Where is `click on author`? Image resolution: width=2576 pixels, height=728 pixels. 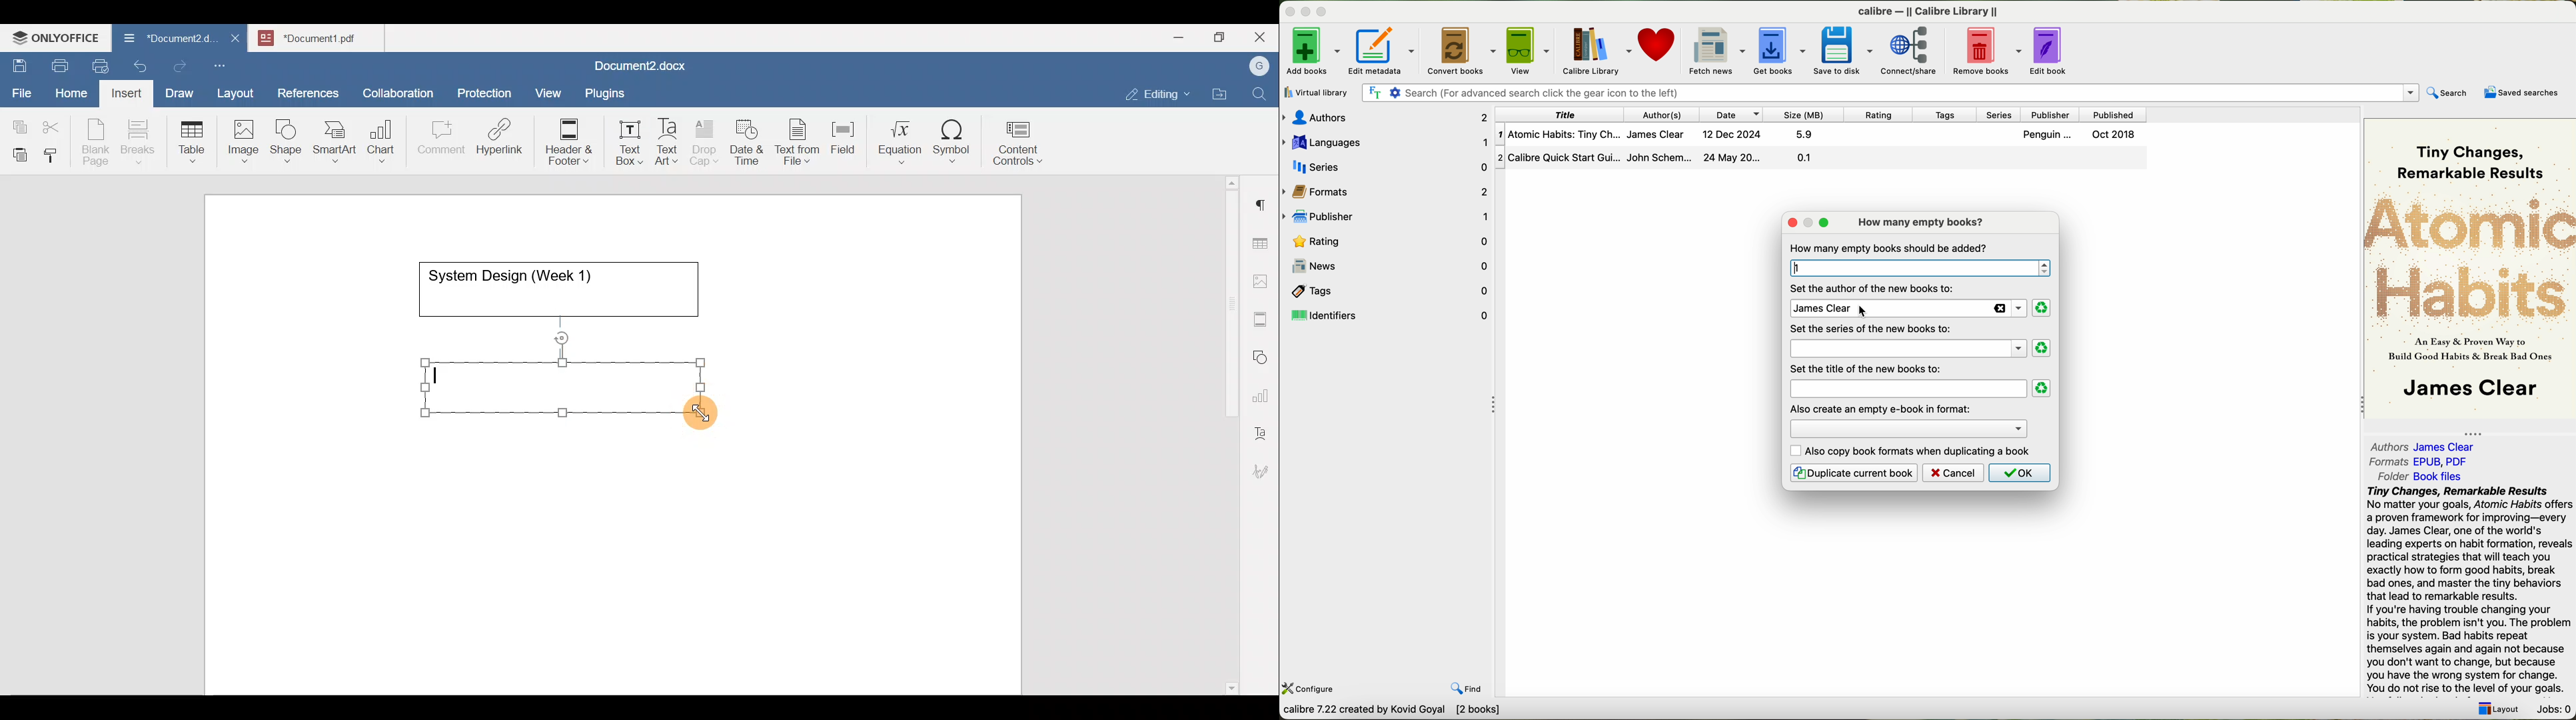
click on author is located at coordinates (1906, 307).